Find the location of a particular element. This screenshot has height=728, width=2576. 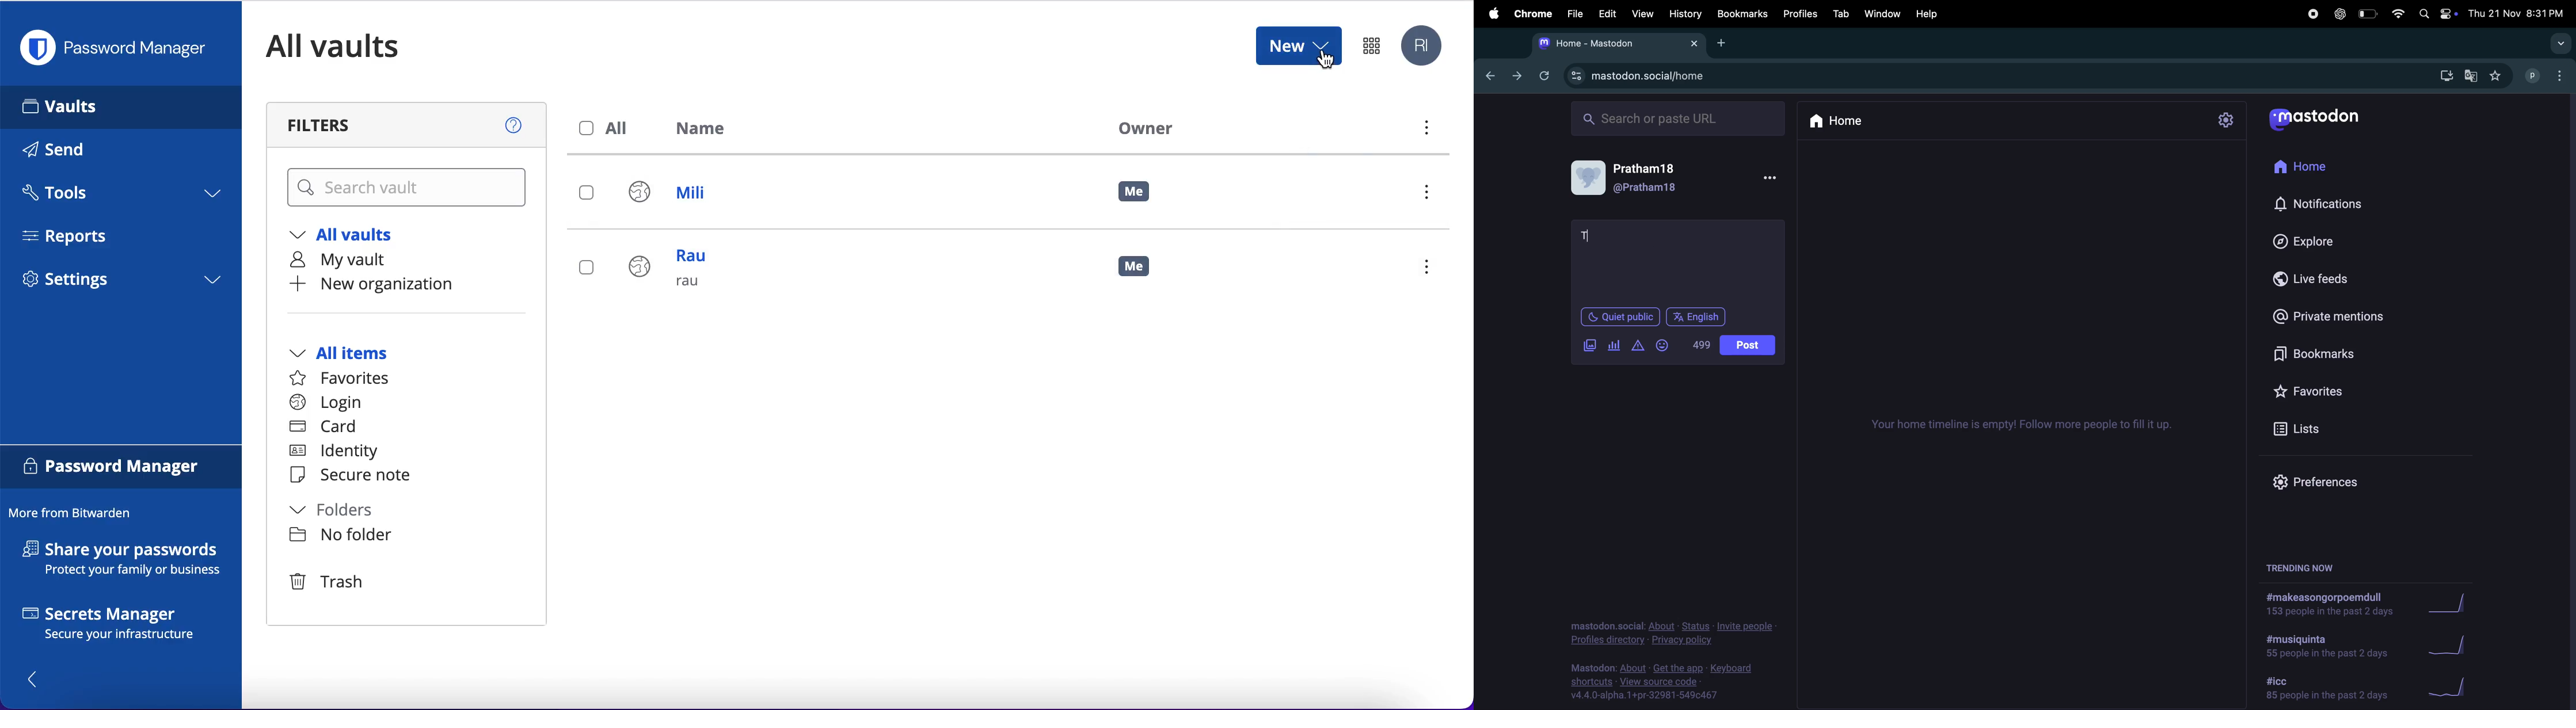

user profile is located at coordinates (1590, 178).